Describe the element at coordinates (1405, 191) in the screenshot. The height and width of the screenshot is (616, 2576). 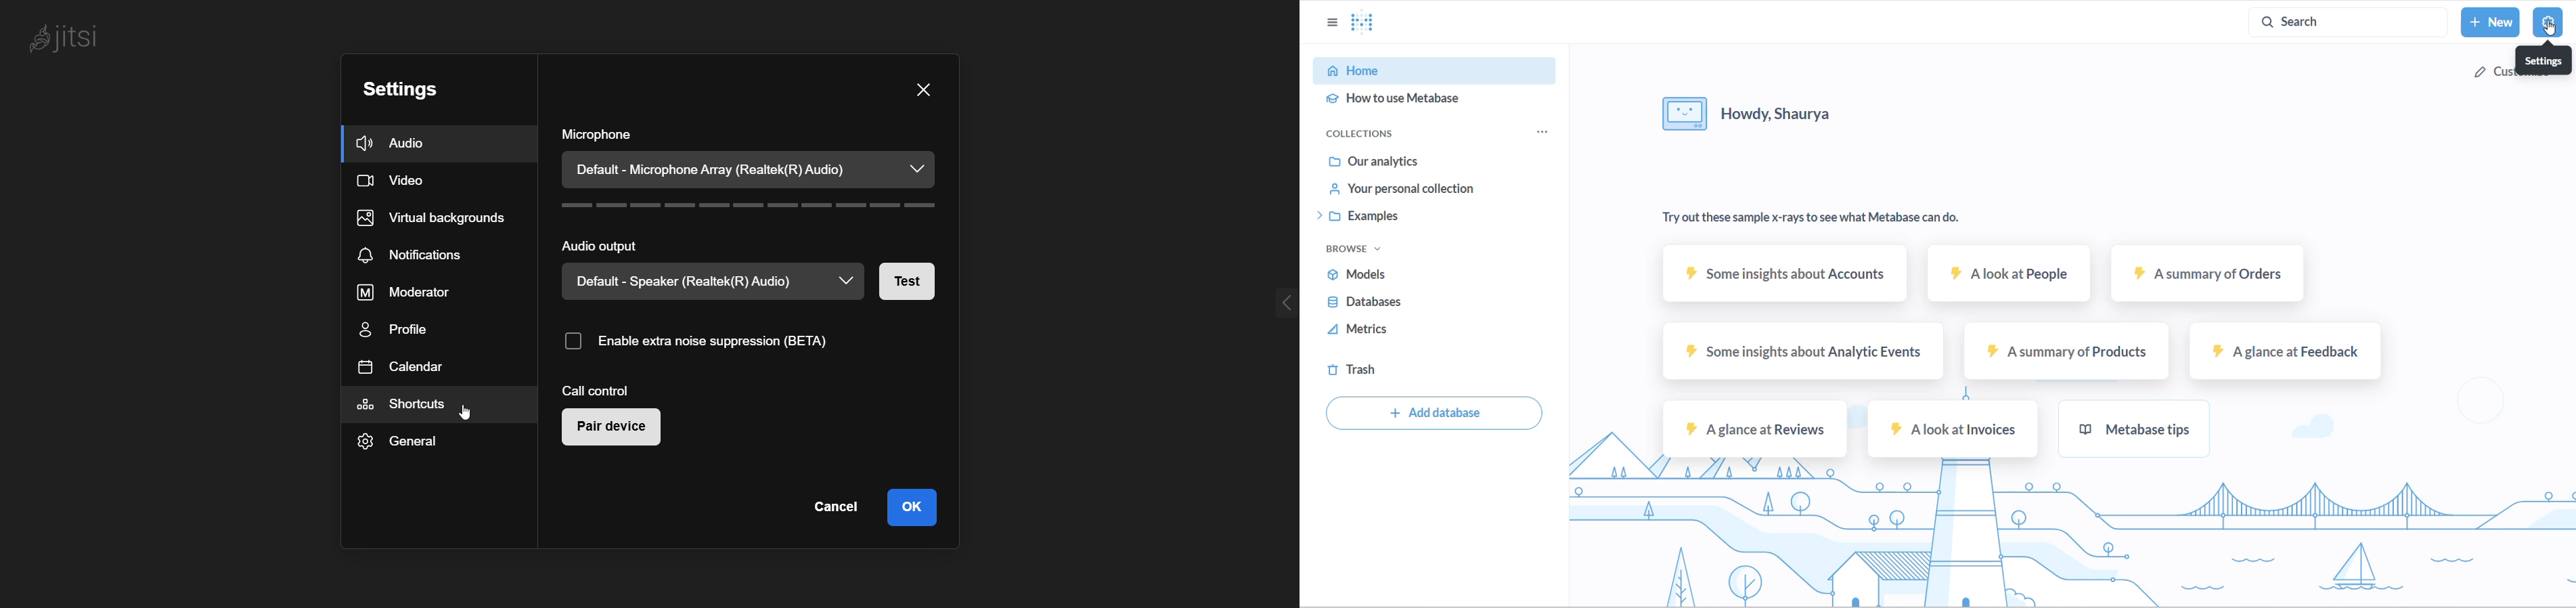
I see `YOUR PERSONAL CHOICE` at that location.